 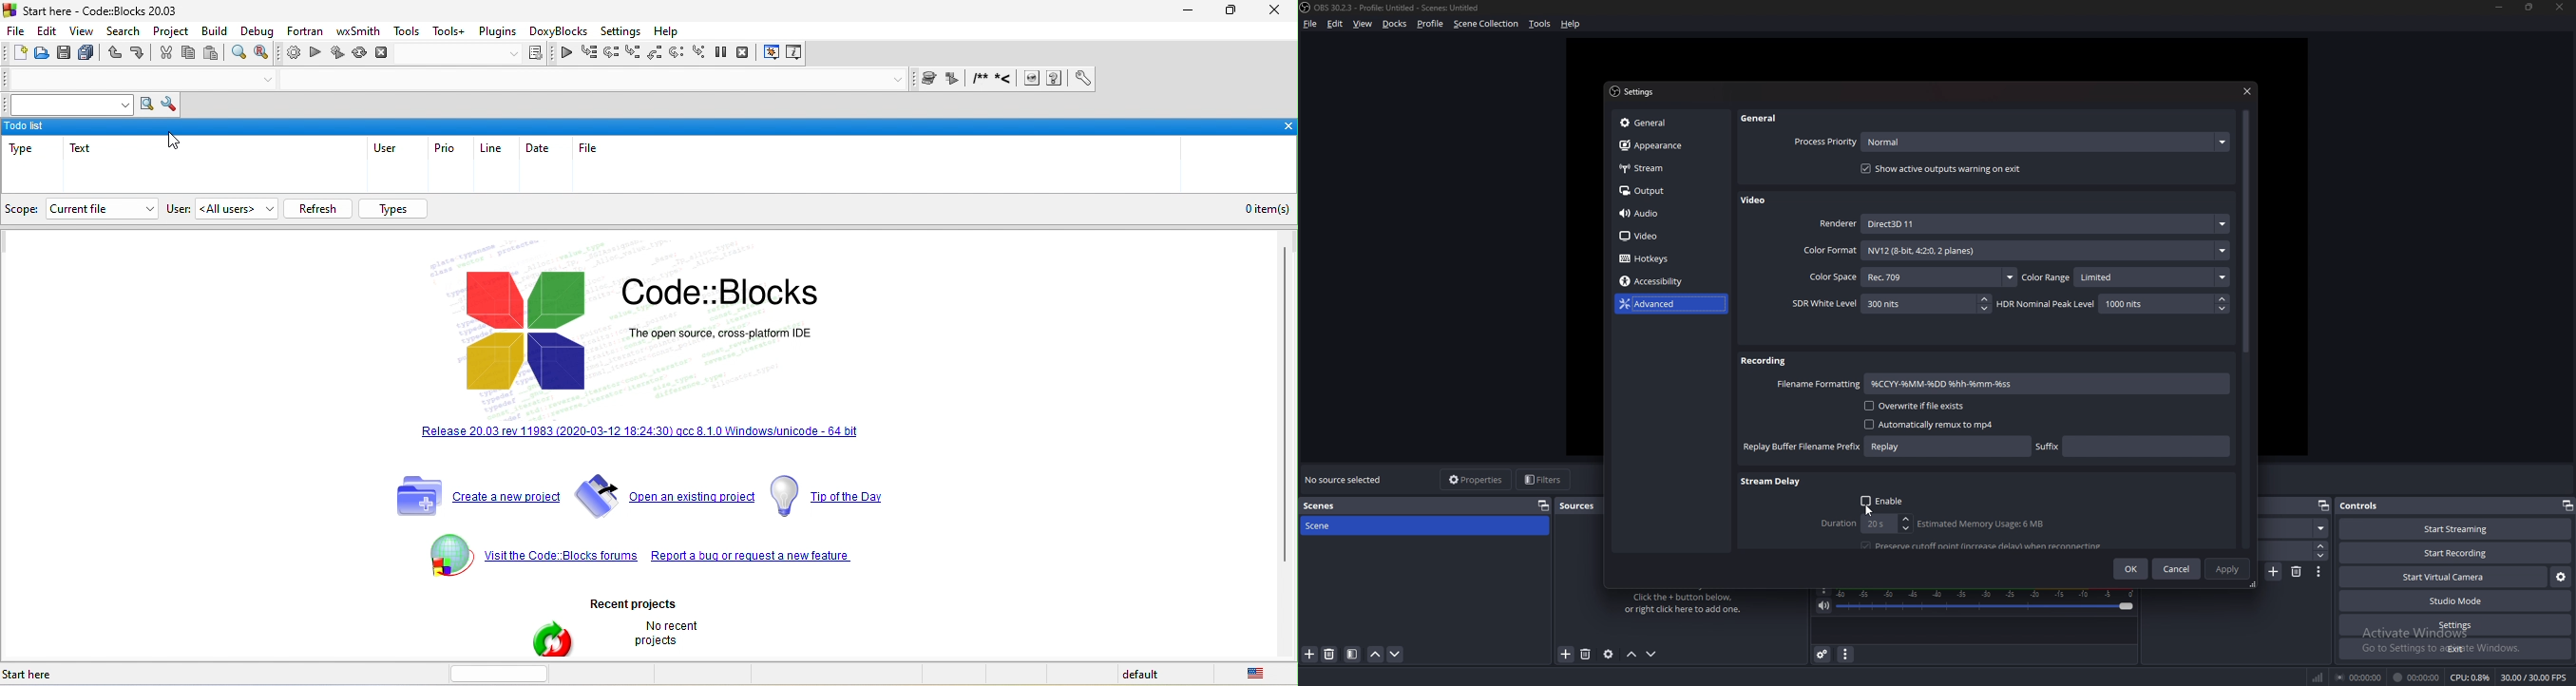 I want to click on close, so click(x=1273, y=11).